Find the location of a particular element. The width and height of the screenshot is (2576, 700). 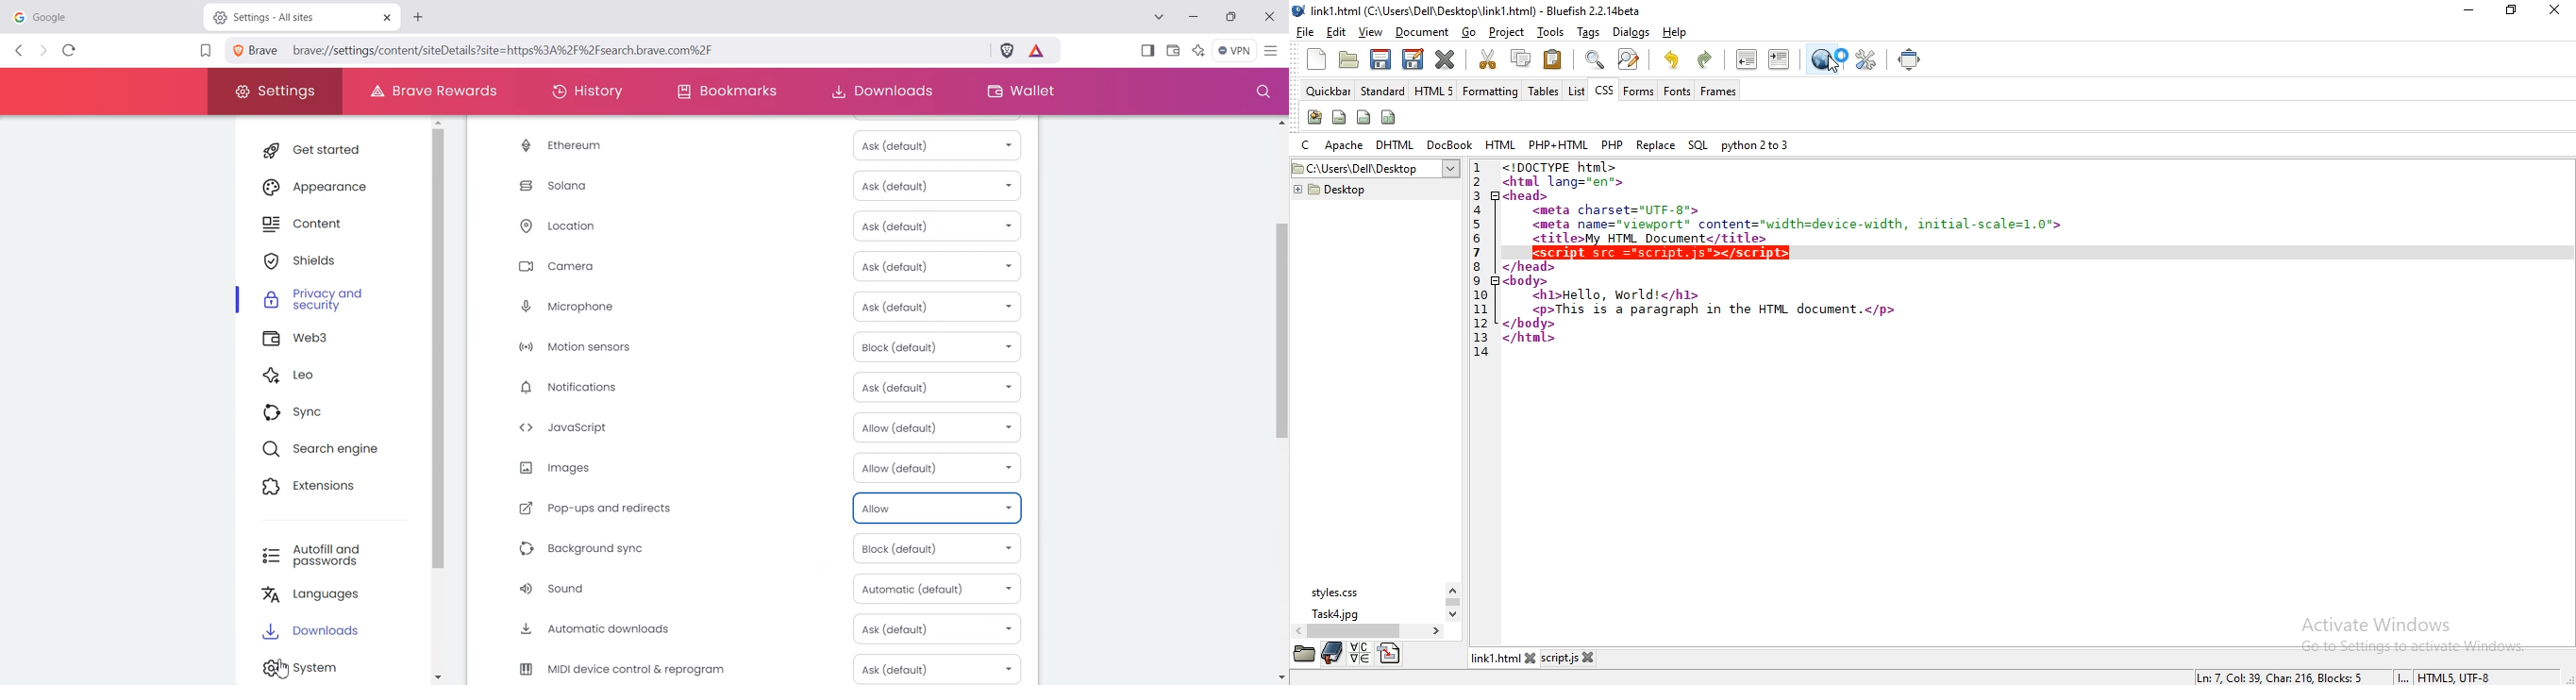

title is located at coordinates (1480, 10).